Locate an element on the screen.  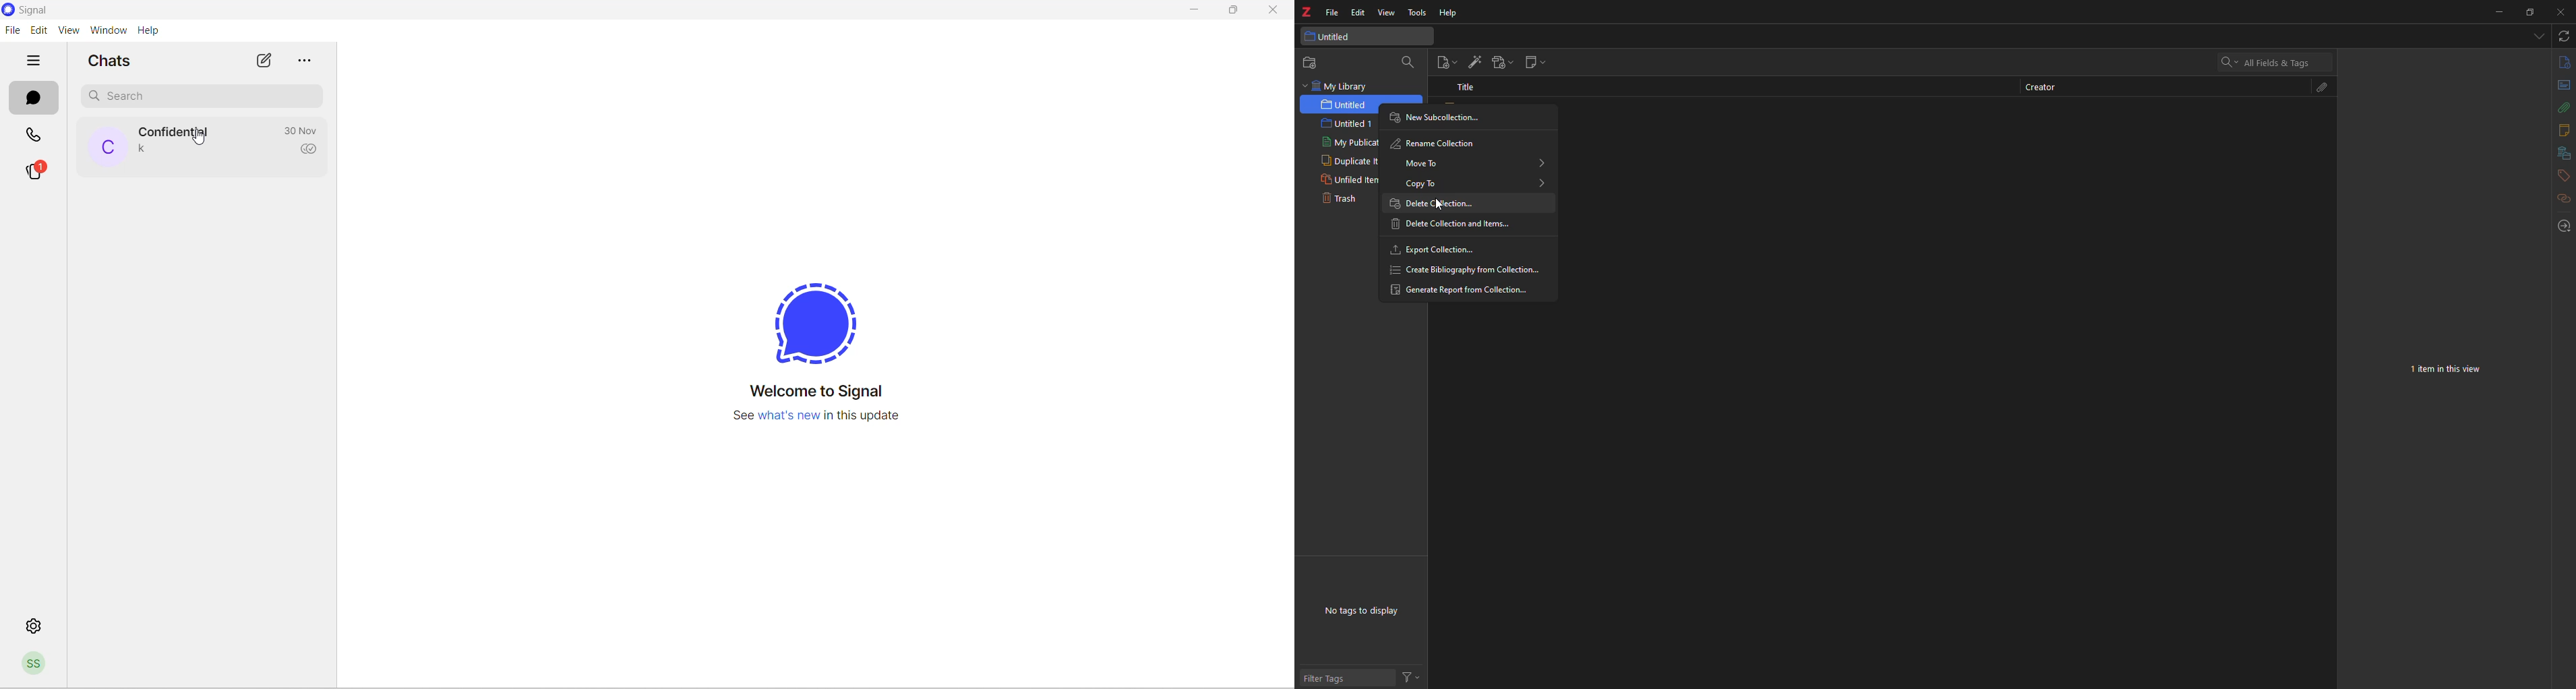
library is located at coordinates (2562, 153).